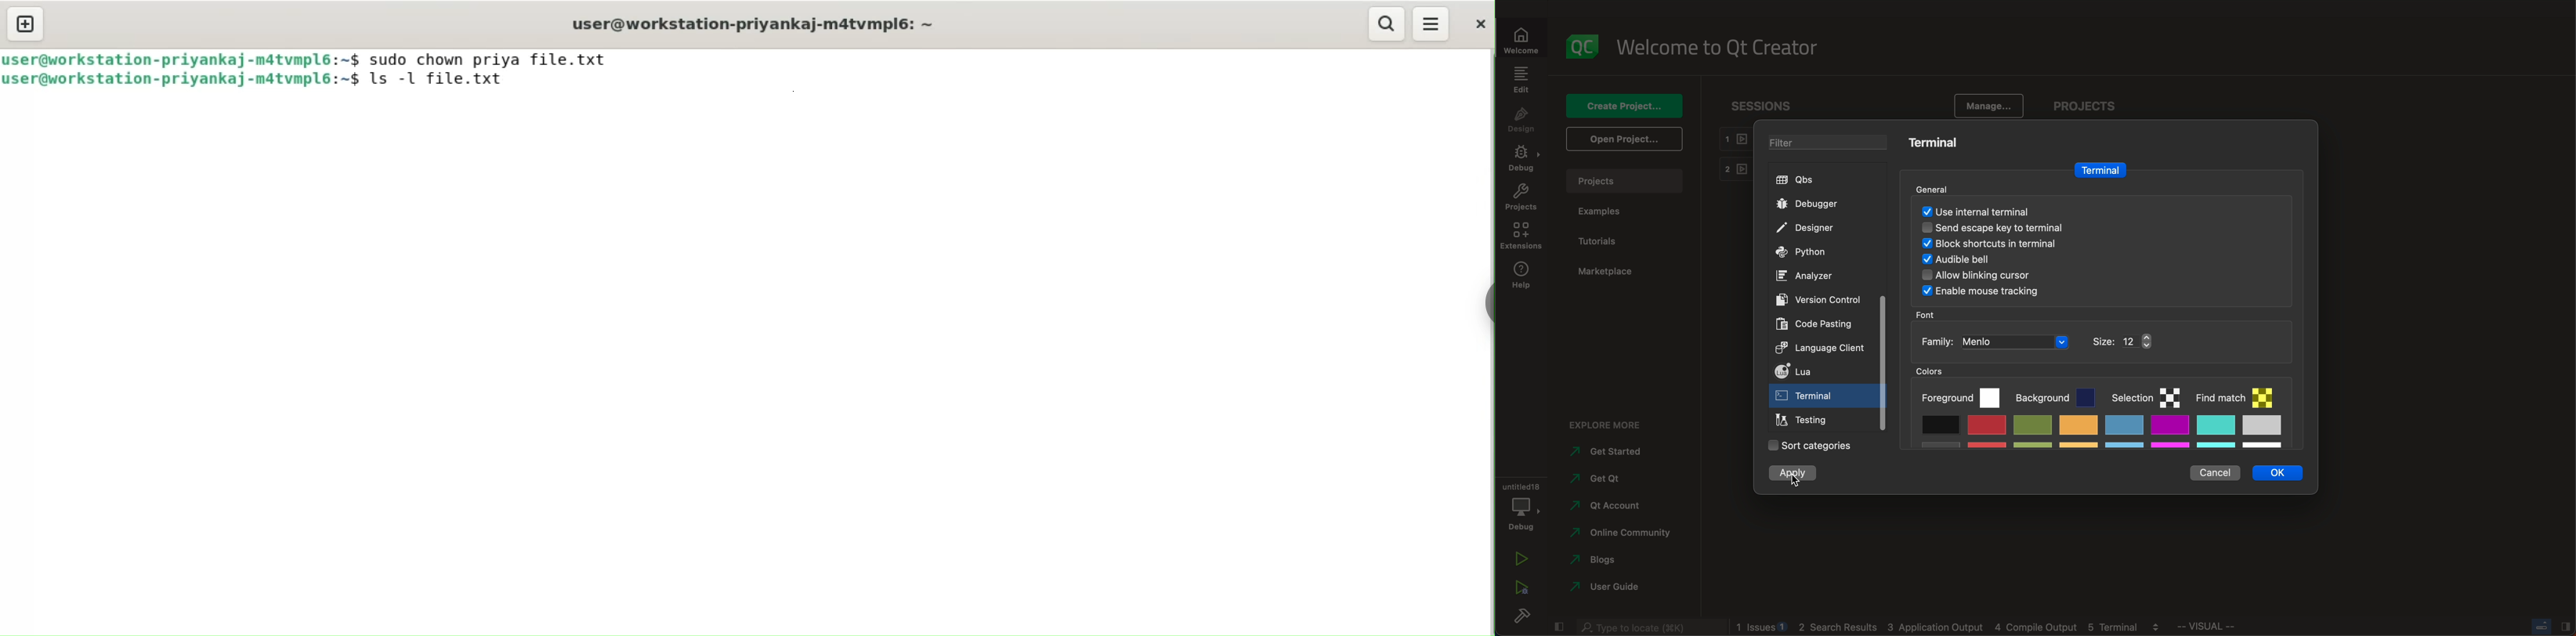  Describe the element at coordinates (2109, 407) in the screenshot. I see `colors palette ` at that location.